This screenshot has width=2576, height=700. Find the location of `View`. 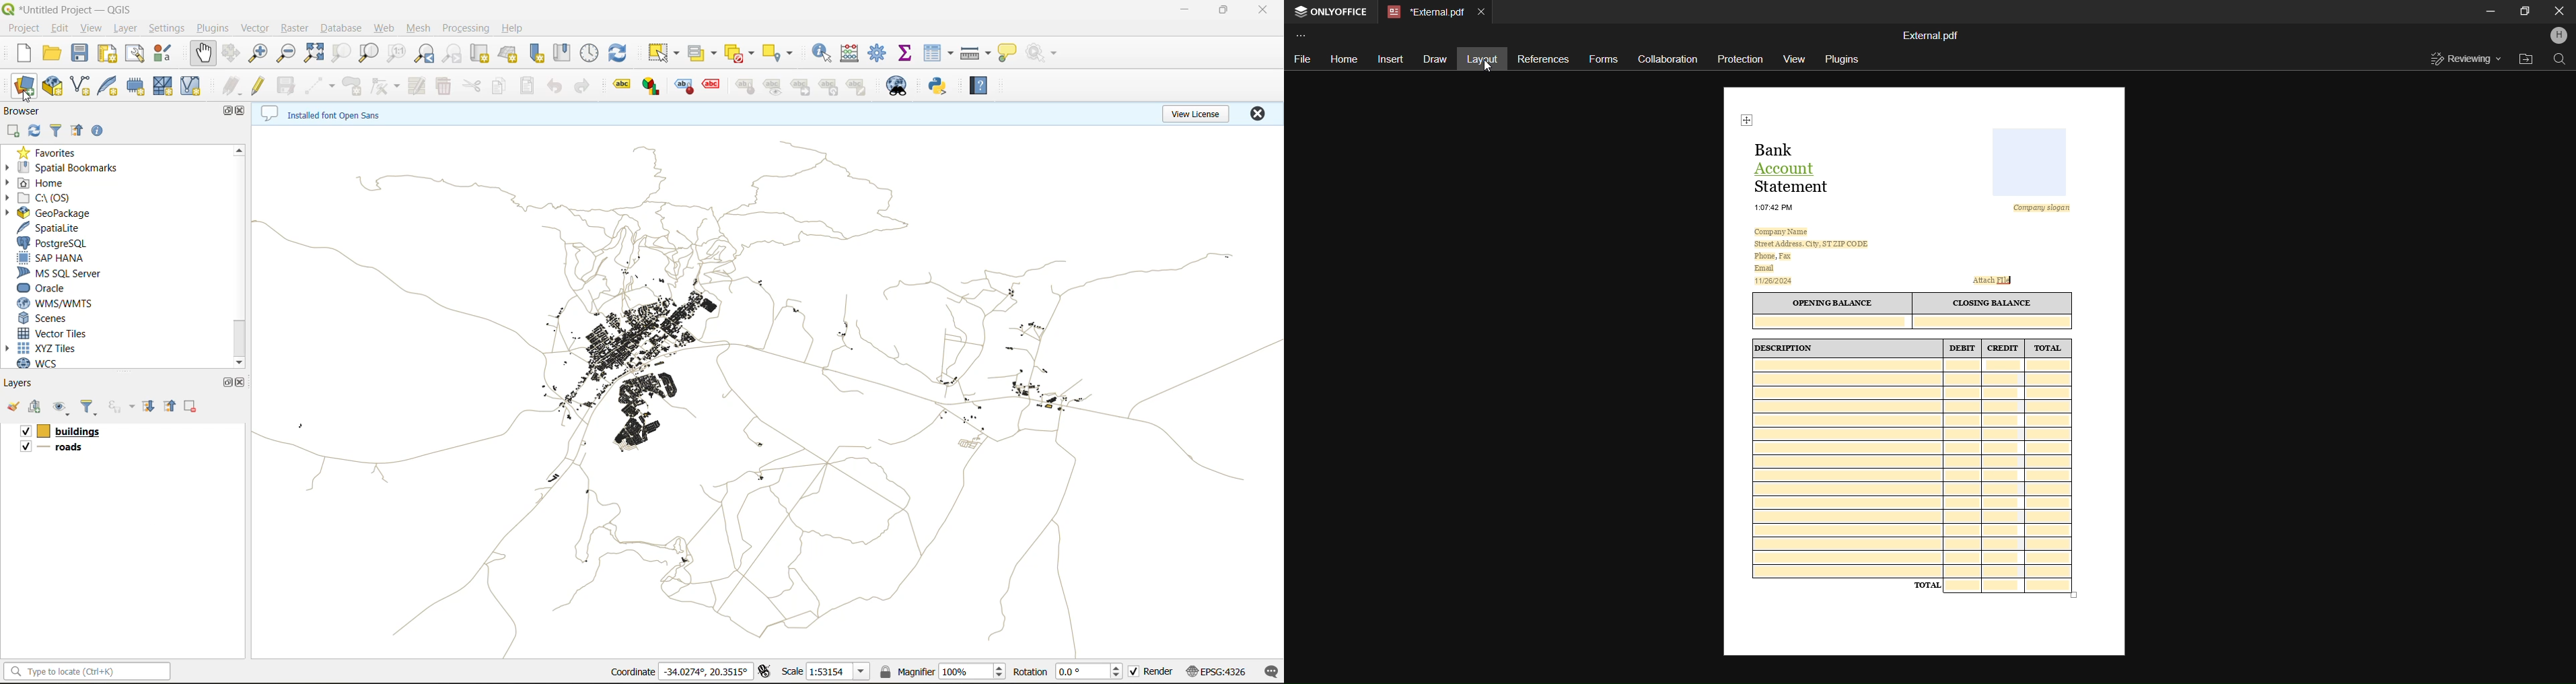

View is located at coordinates (1793, 58).